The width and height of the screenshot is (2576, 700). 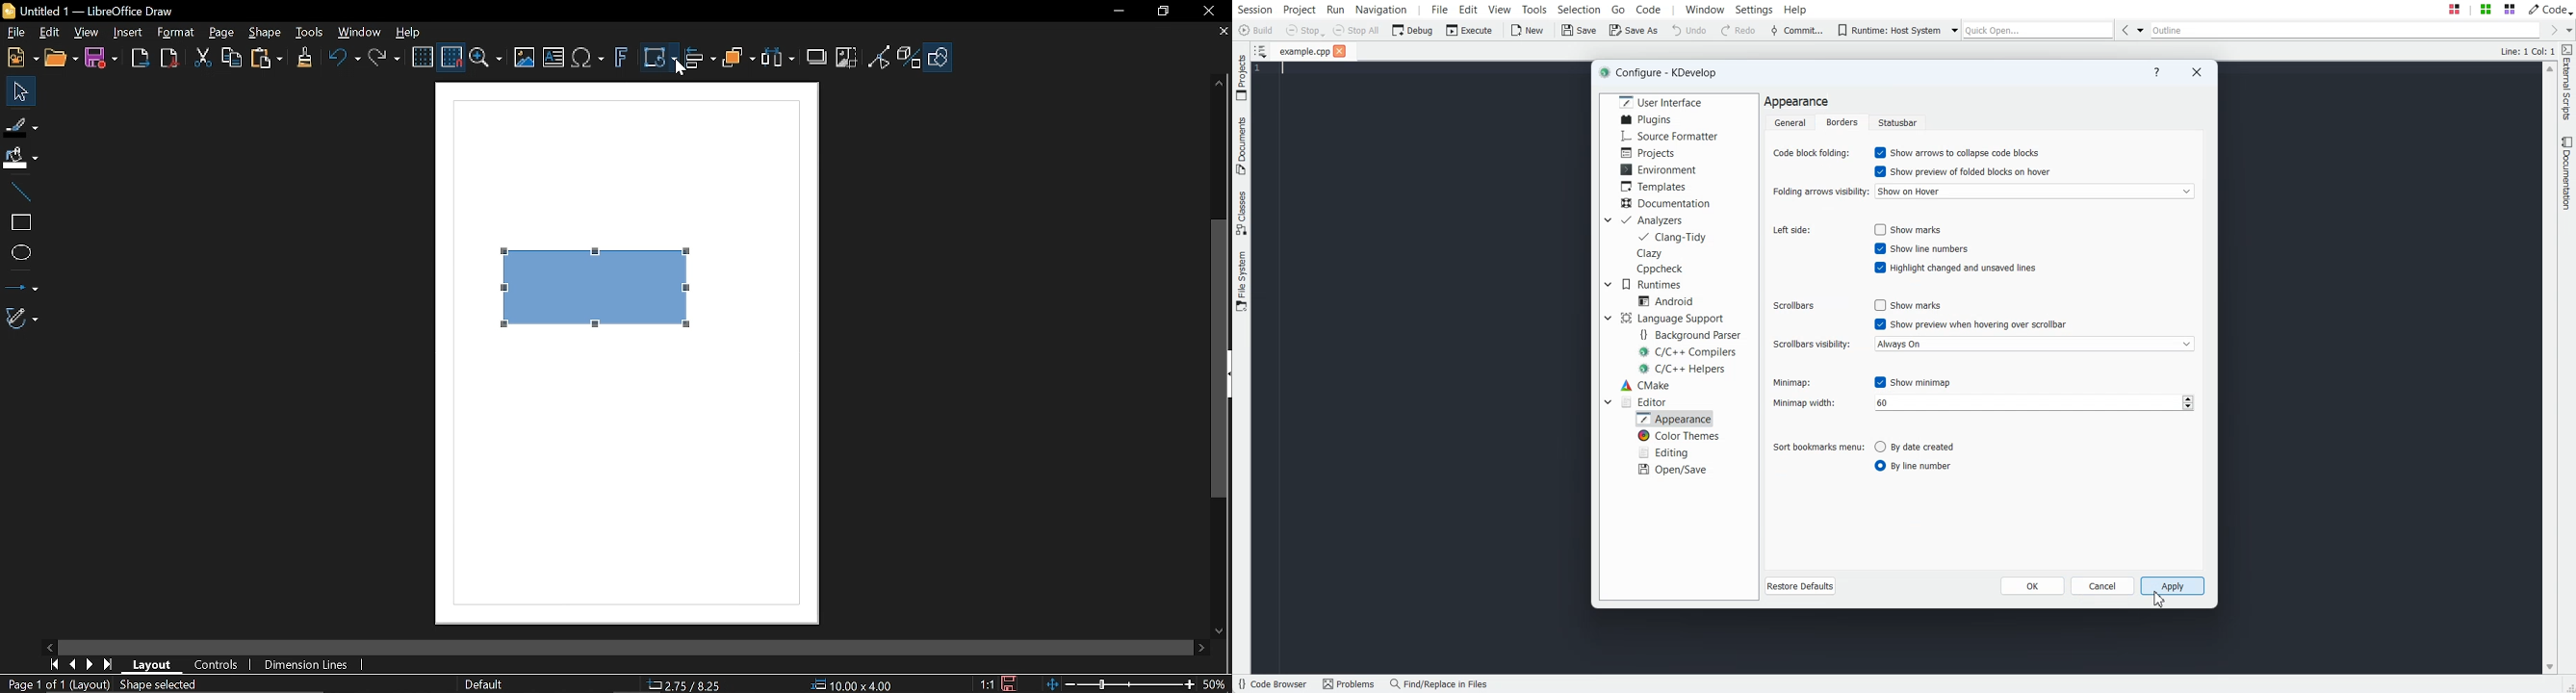 I want to click on Cut, so click(x=201, y=61).